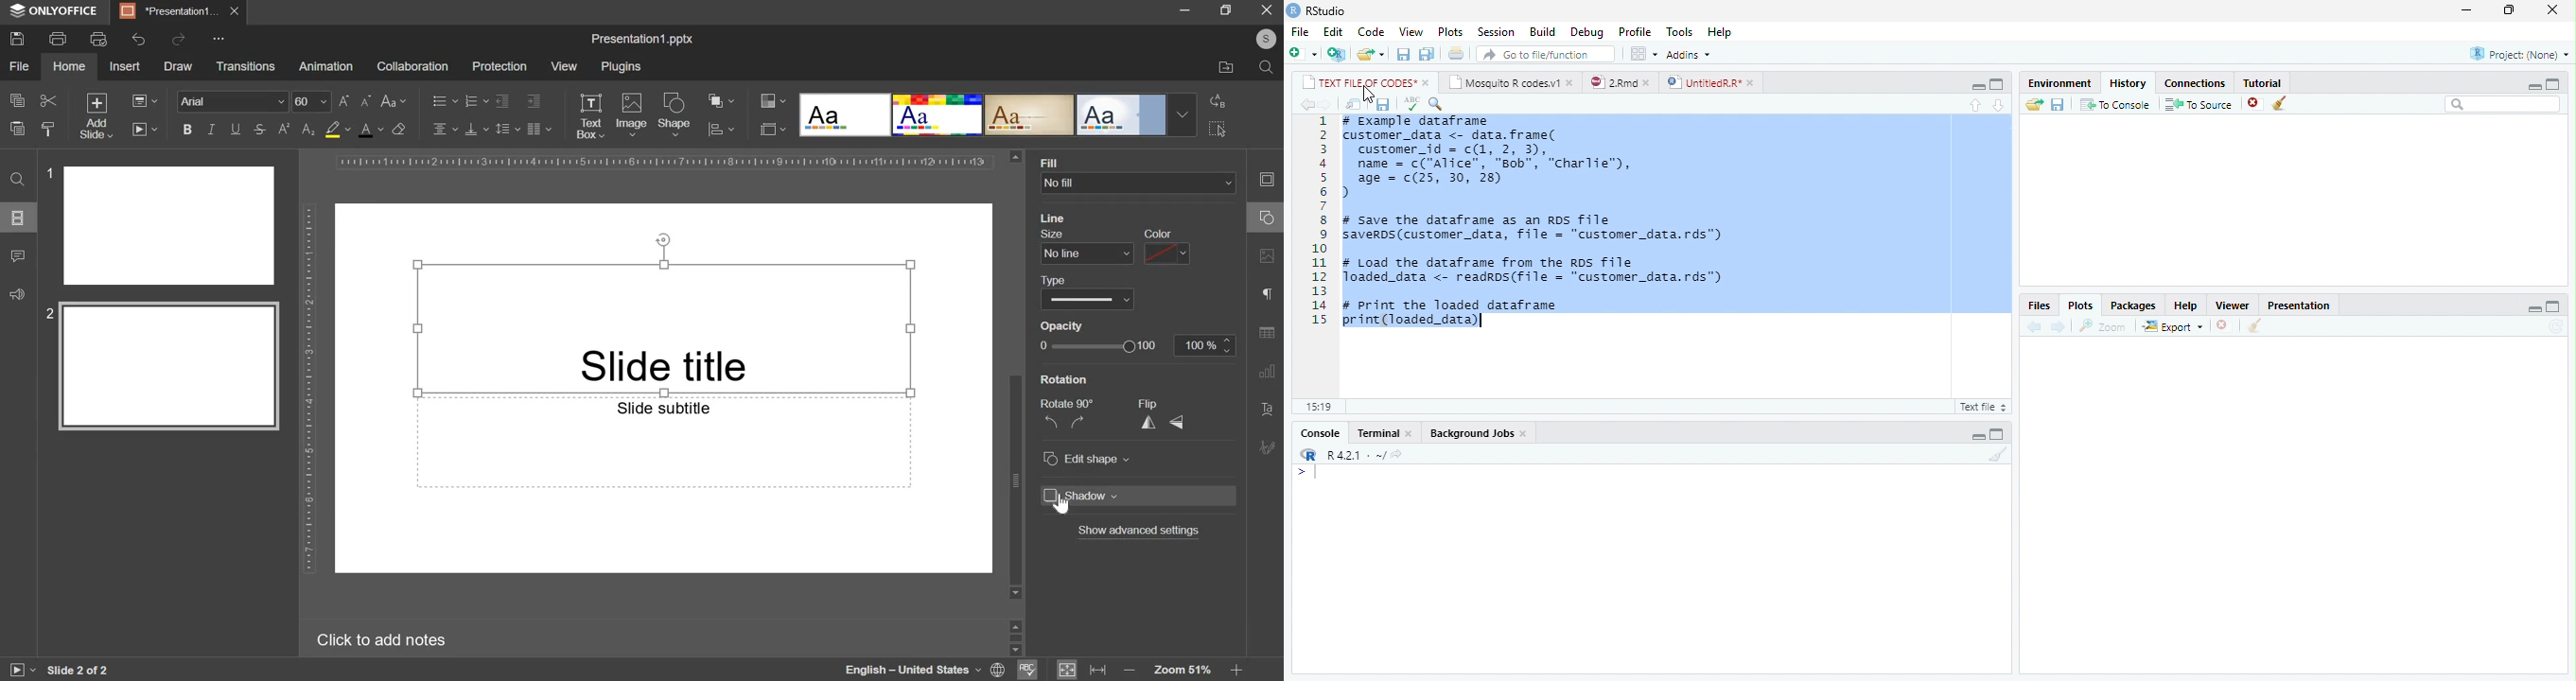  I want to click on Packages, so click(2130, 306).